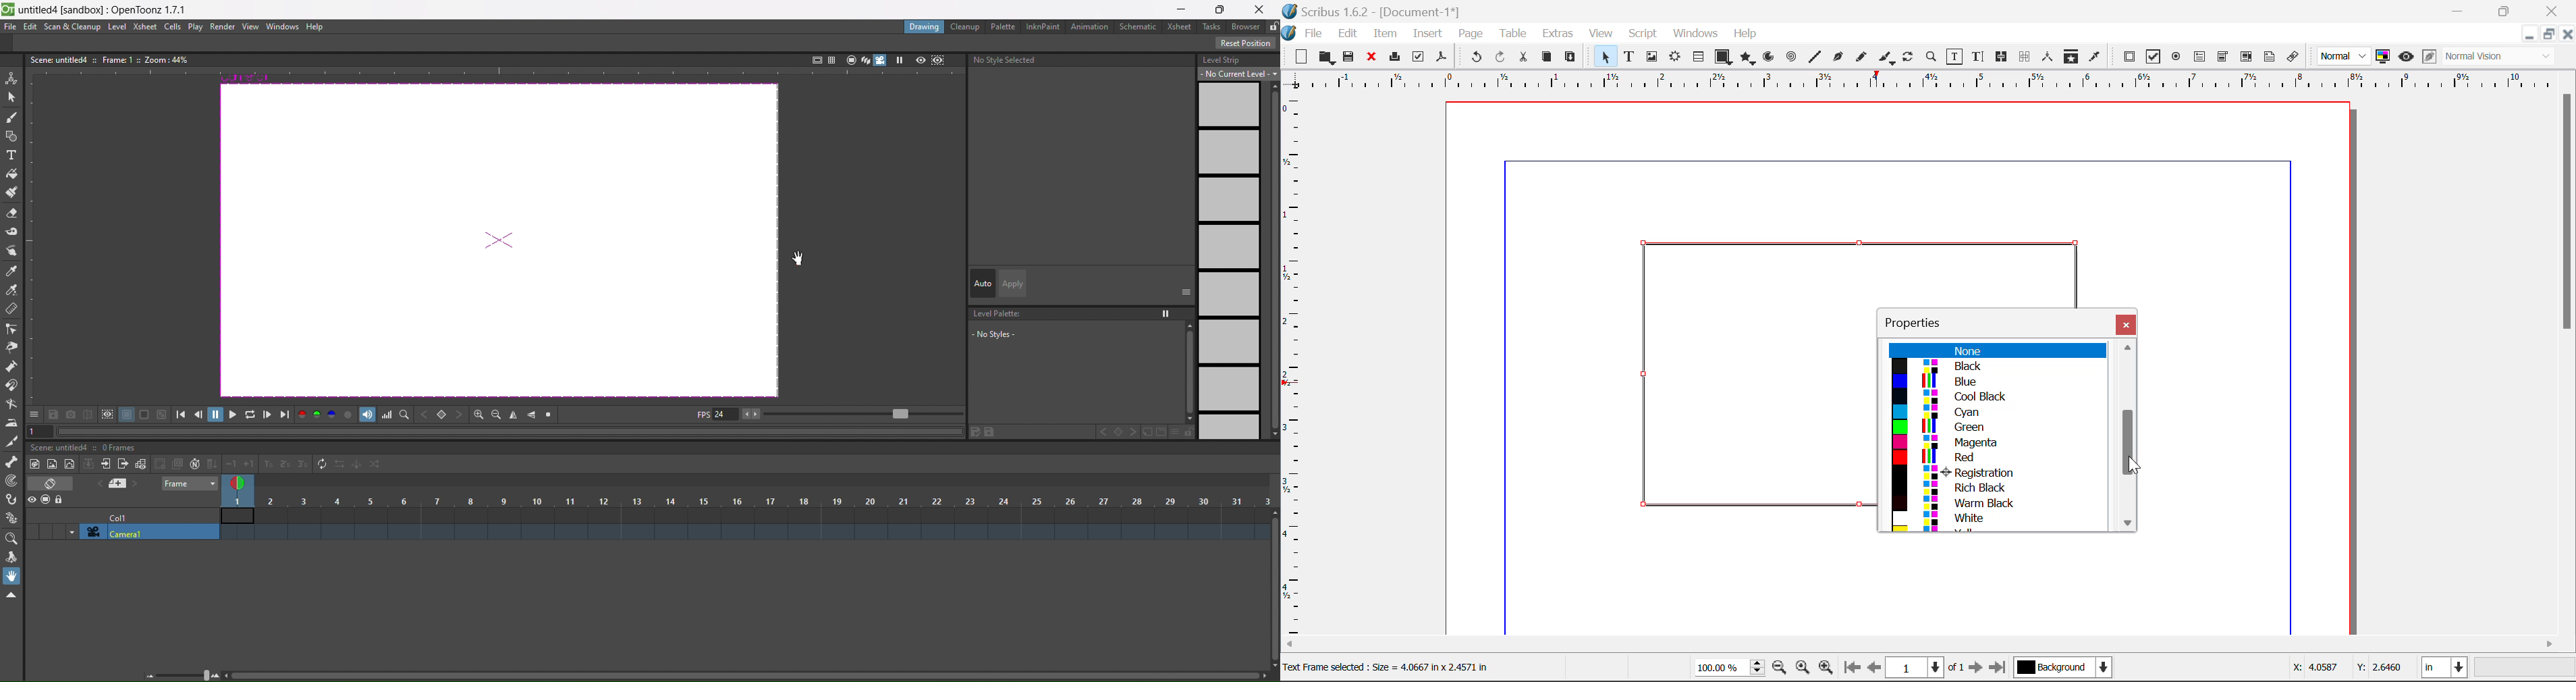 Image resolution: width=2576 pixels, height=700 pixels. What do you see at coordinates (1770, 58) in the screenshot?
I see `Arc` at bounding box center [1770, 58].